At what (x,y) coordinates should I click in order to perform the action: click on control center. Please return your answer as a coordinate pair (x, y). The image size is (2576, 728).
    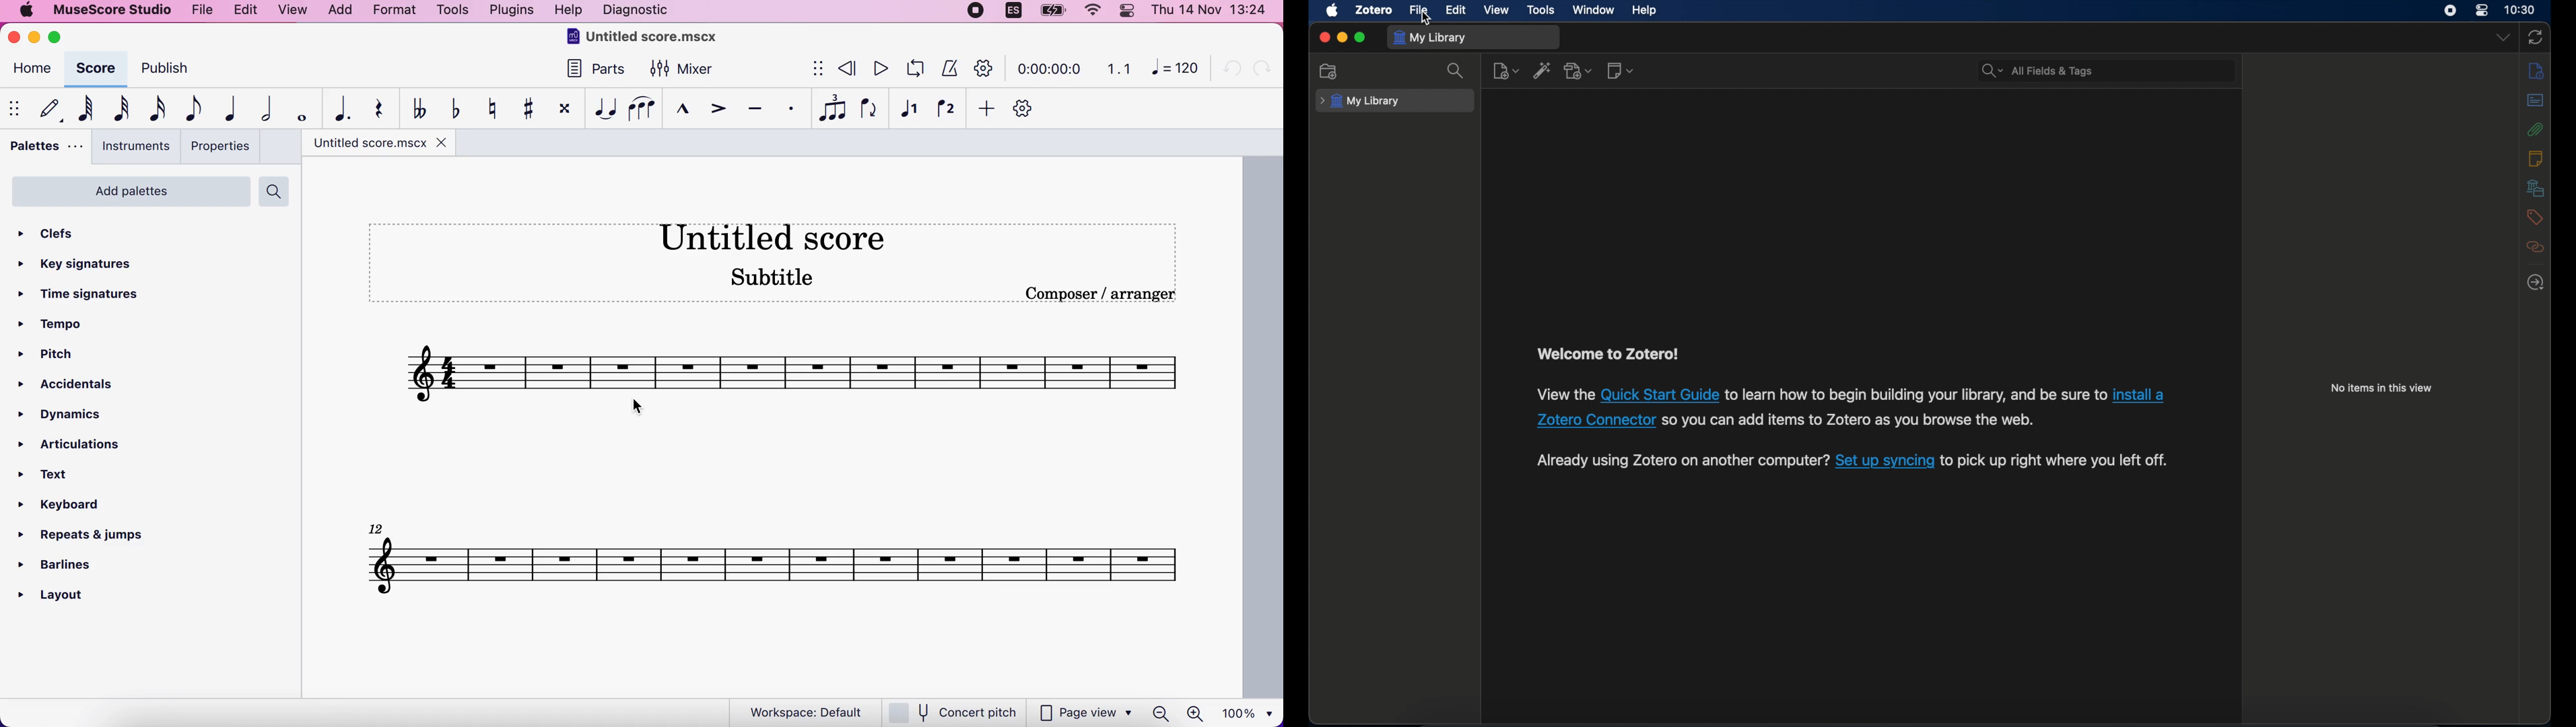
    Looking at the image, I should click on (2482, 11).